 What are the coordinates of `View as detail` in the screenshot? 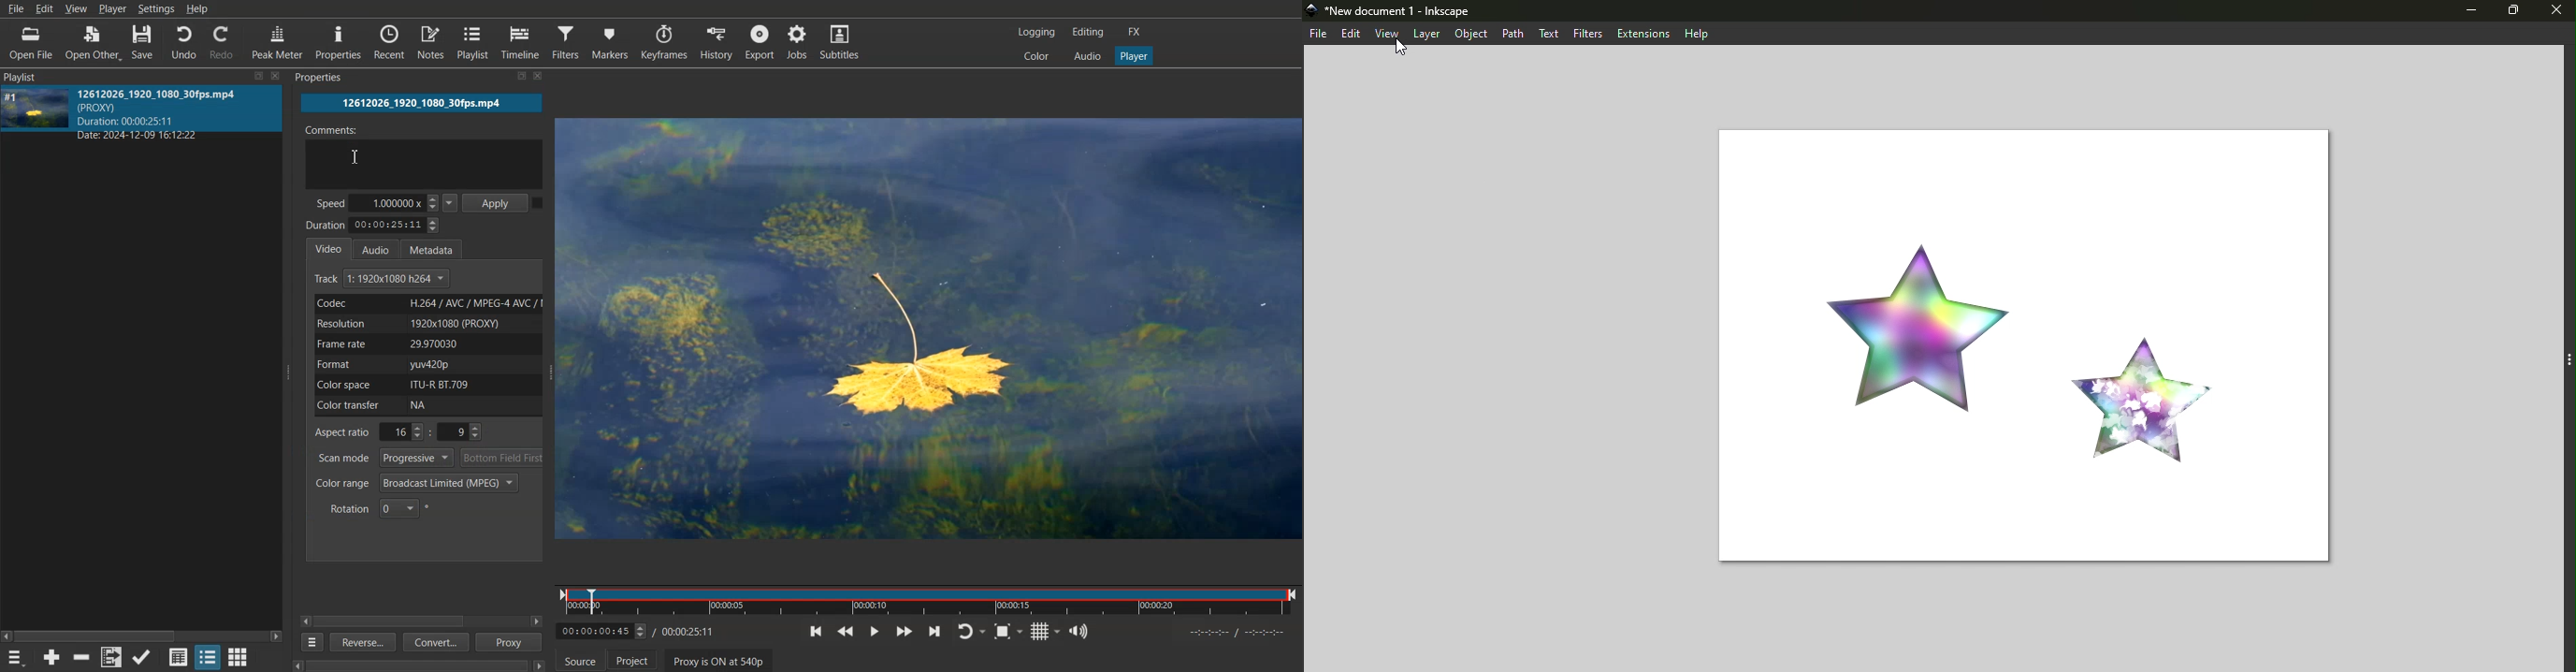 It's located at (178, 656).